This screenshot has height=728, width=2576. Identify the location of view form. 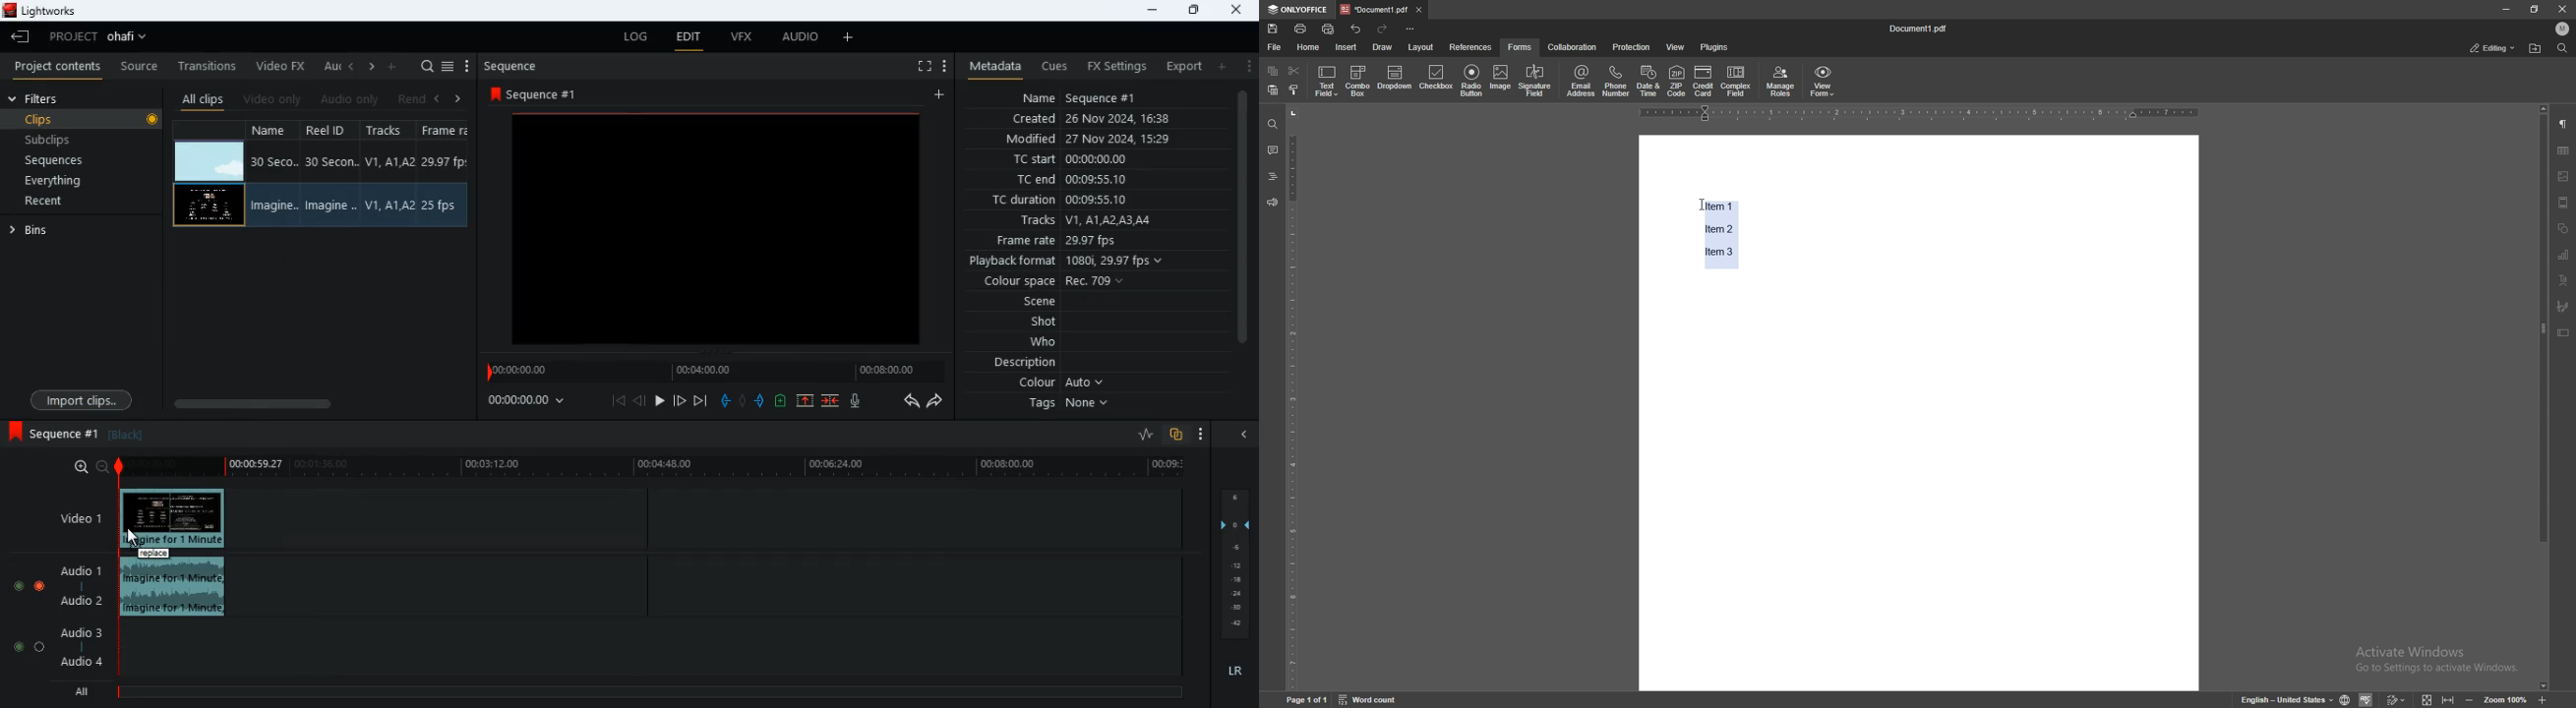
(1824, 82).